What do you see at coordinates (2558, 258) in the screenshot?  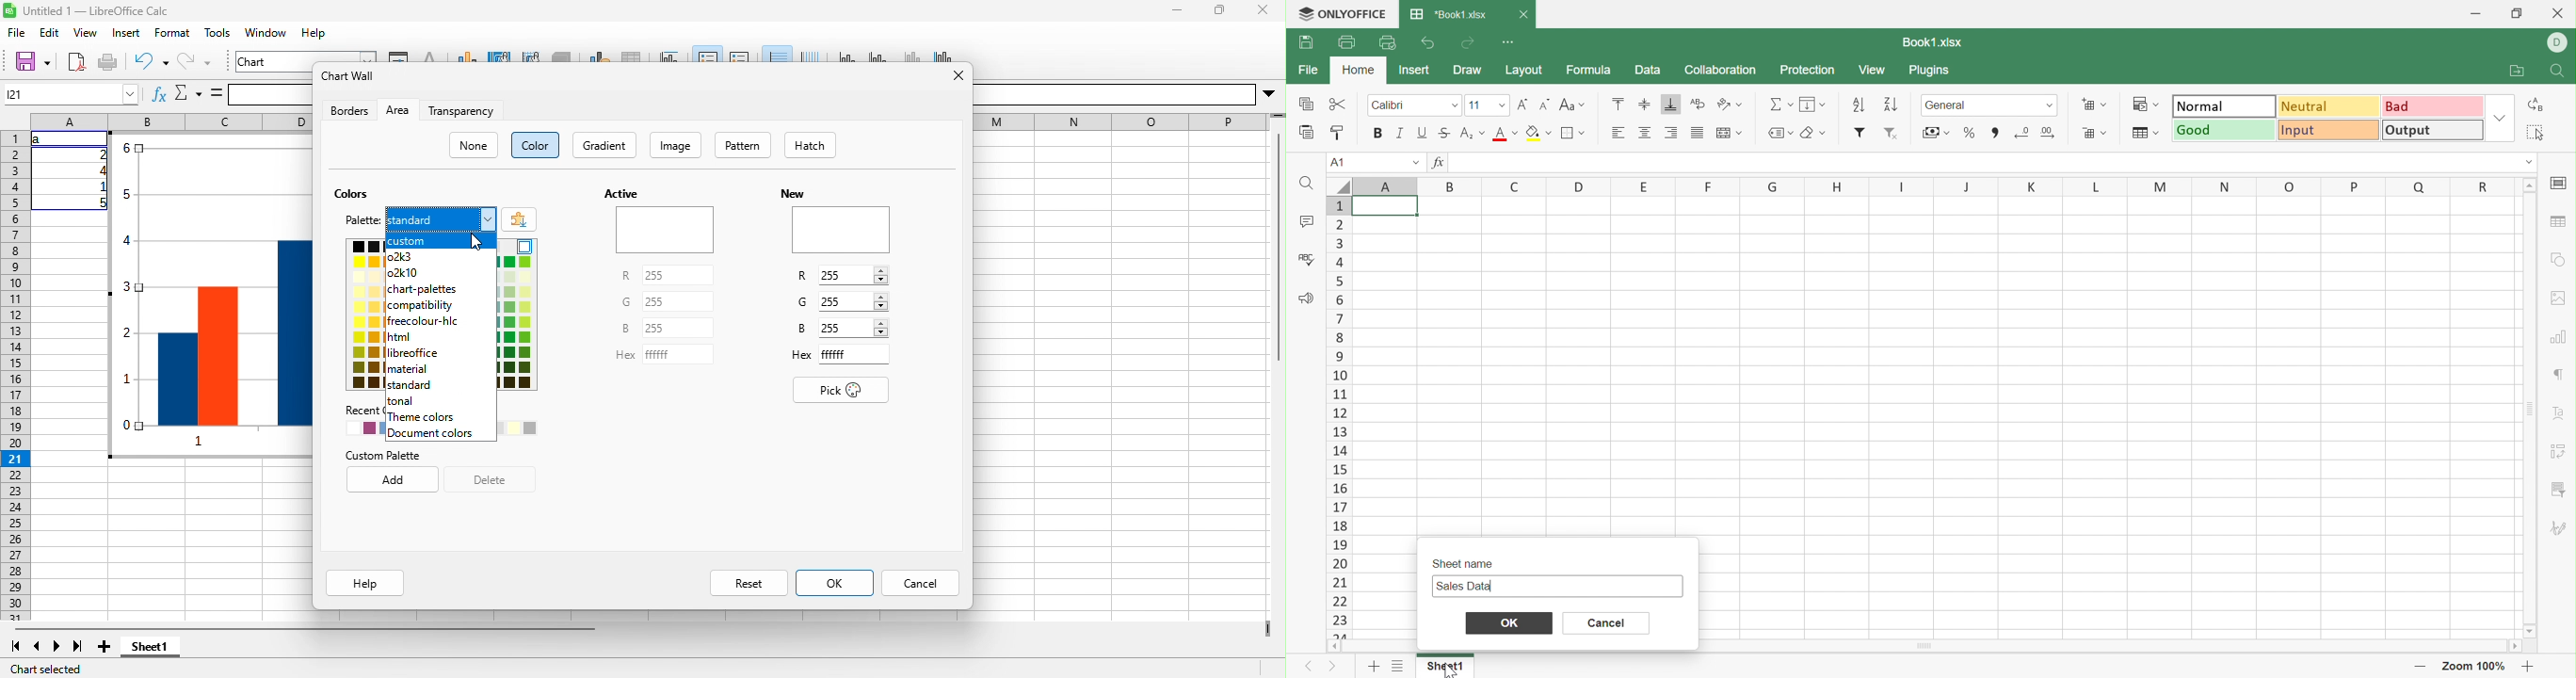 I see `Shape settings` at bounding box center [2558, 258].